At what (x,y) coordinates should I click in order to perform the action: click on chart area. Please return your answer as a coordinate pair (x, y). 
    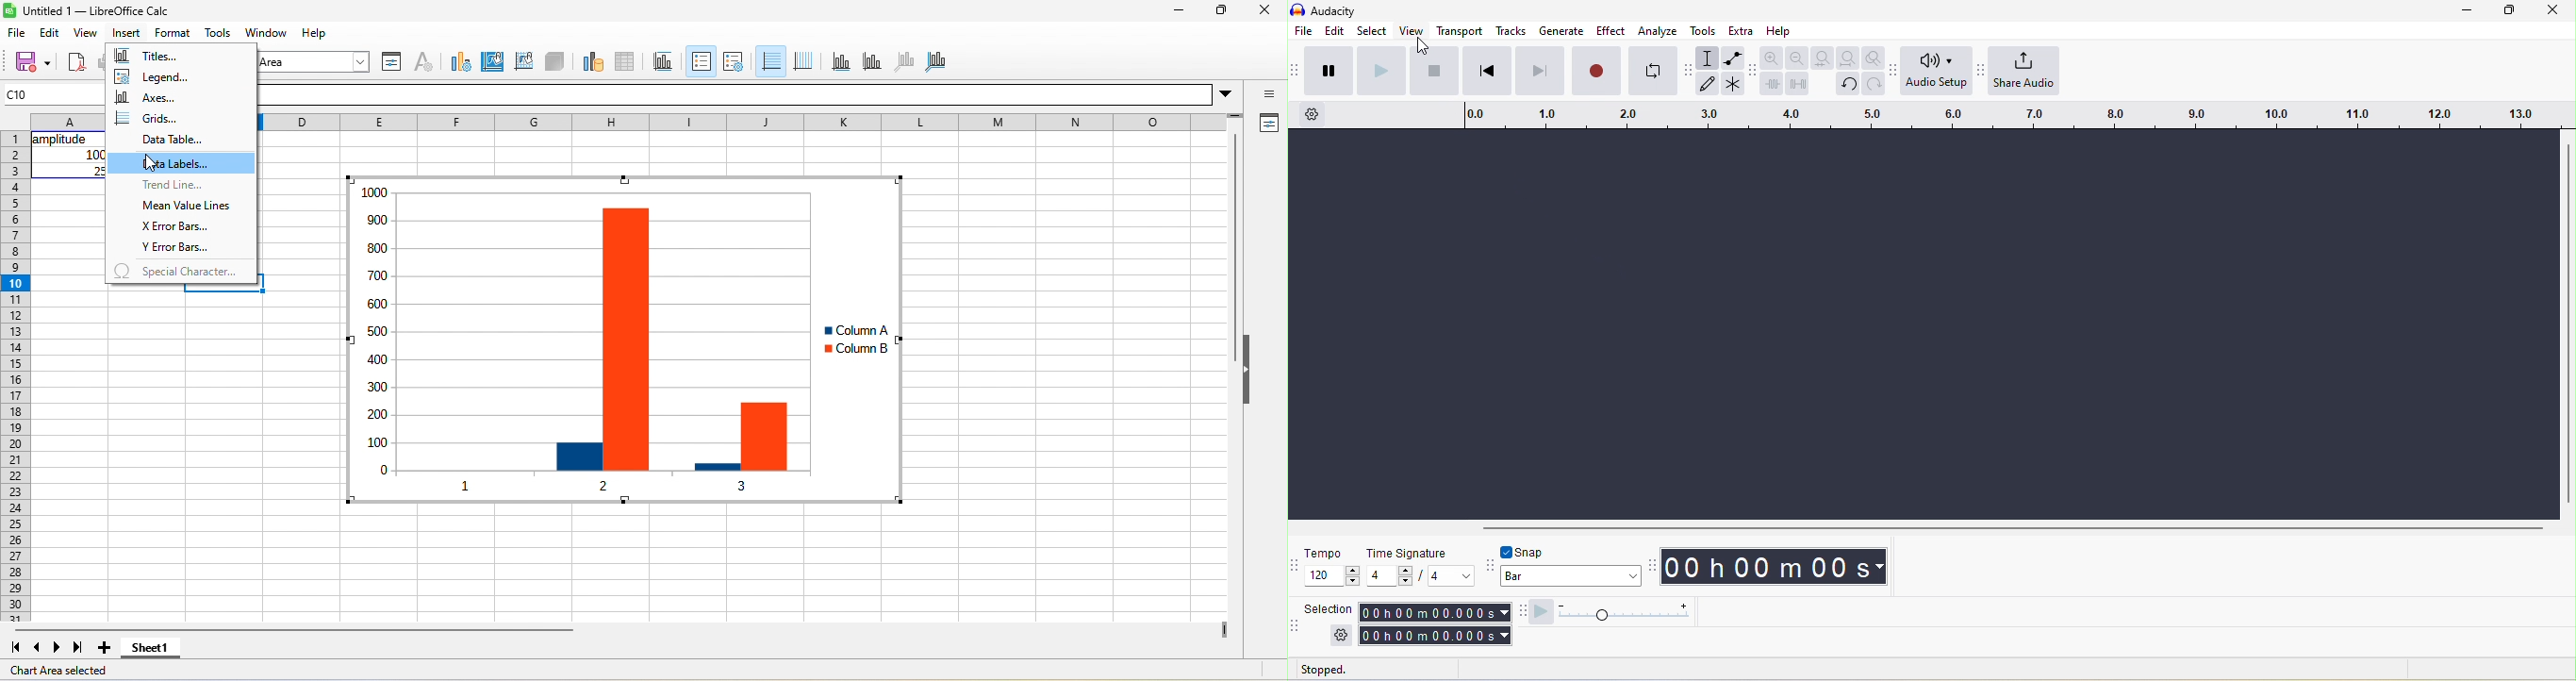
    Looking at the image, I should click on (316, 61).